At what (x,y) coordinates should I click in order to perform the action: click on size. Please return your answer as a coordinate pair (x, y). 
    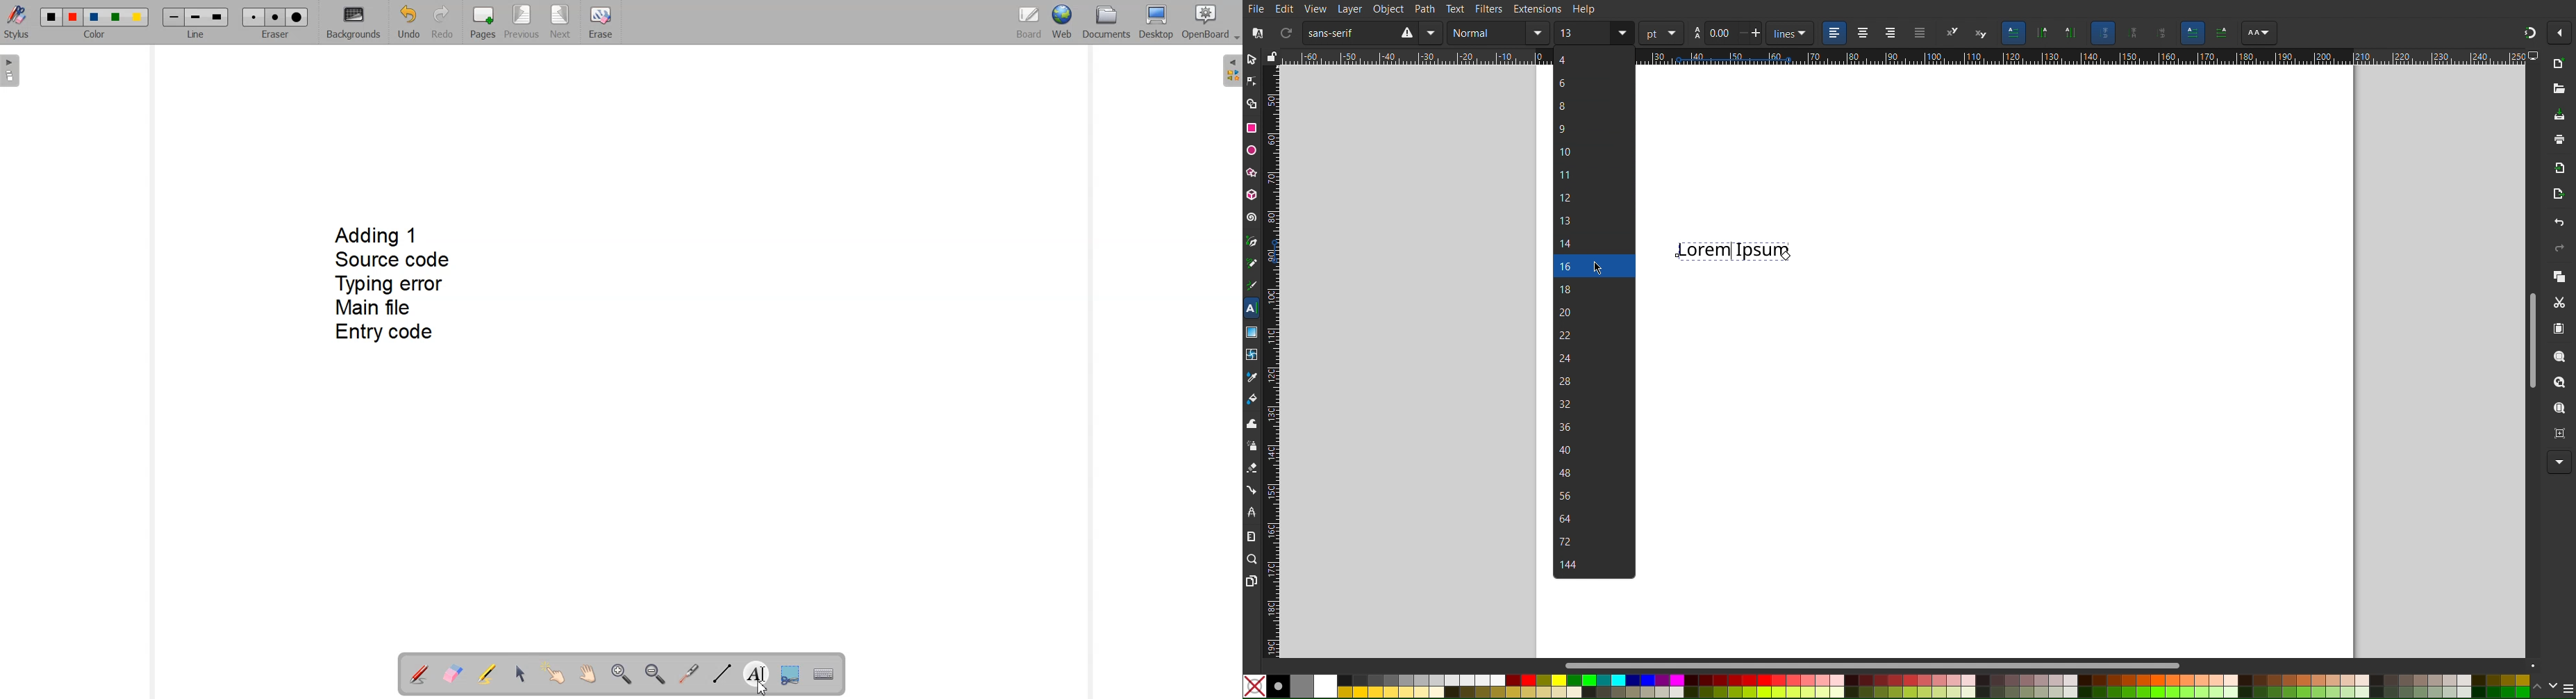
    Looking at the image, I should click on (1583, 33).